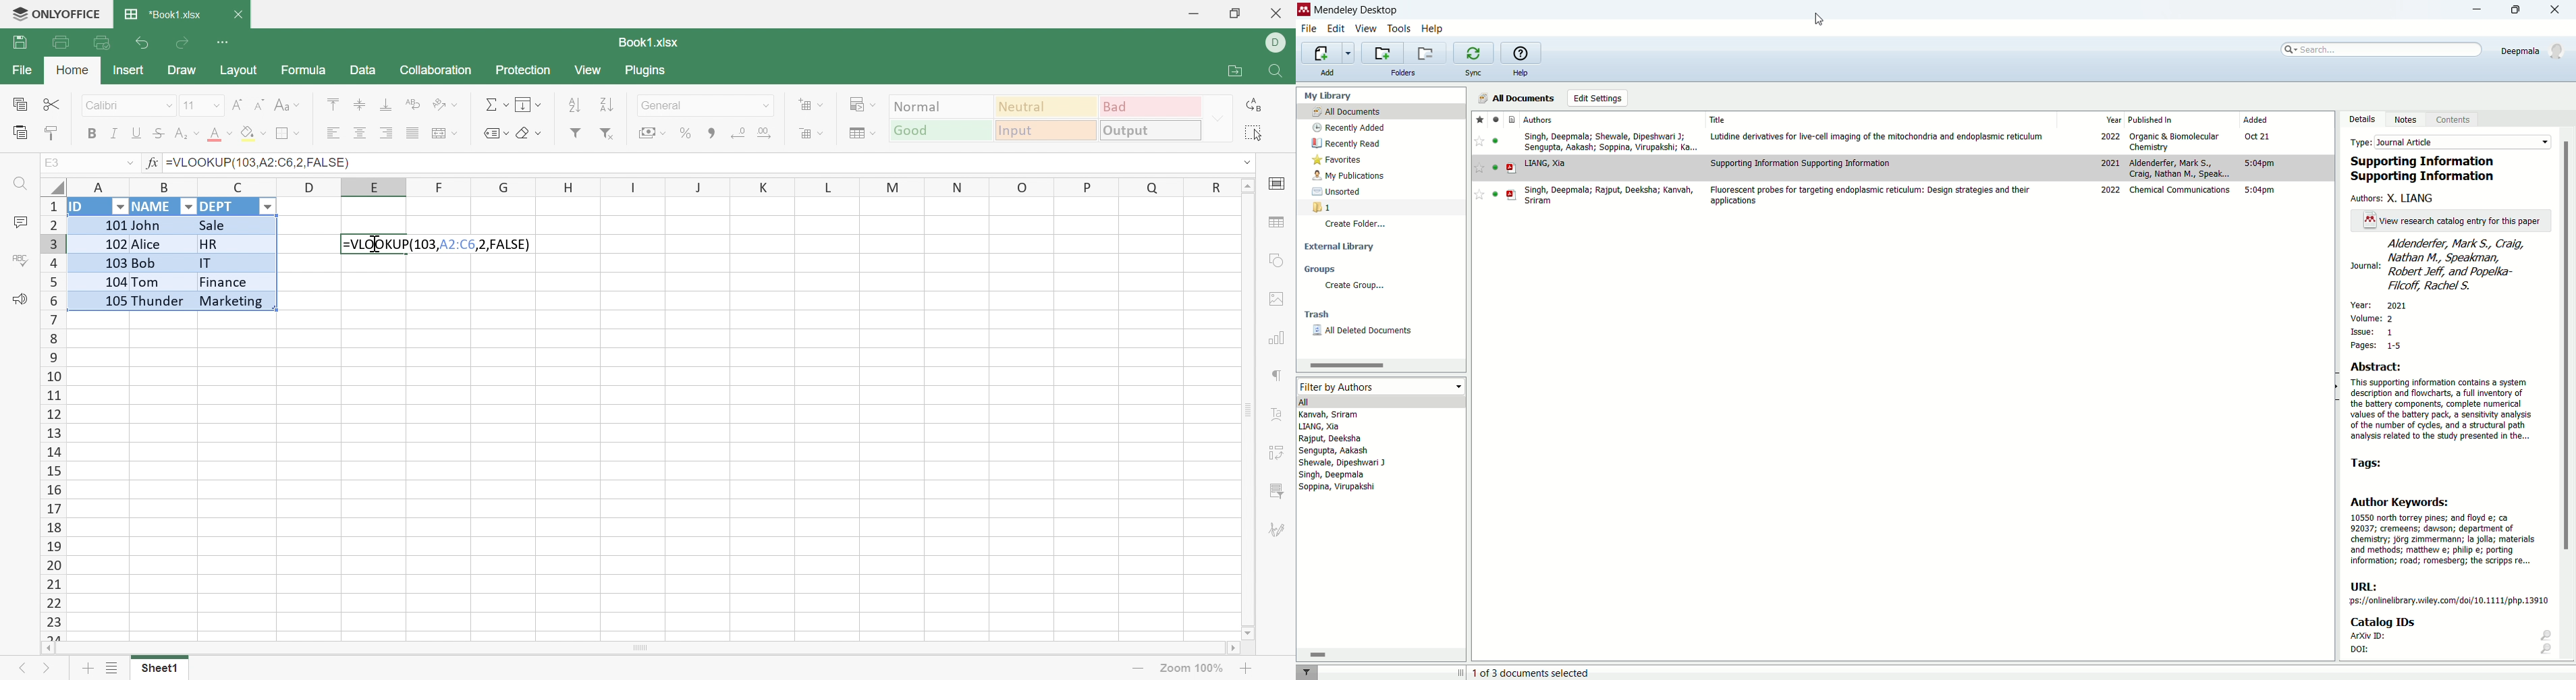 The height and width of the screenshot is (700, 2576). What do you see at coordinates (305, 70) in the screenshot?
I see `Formula` at bounding box center [305, 70].